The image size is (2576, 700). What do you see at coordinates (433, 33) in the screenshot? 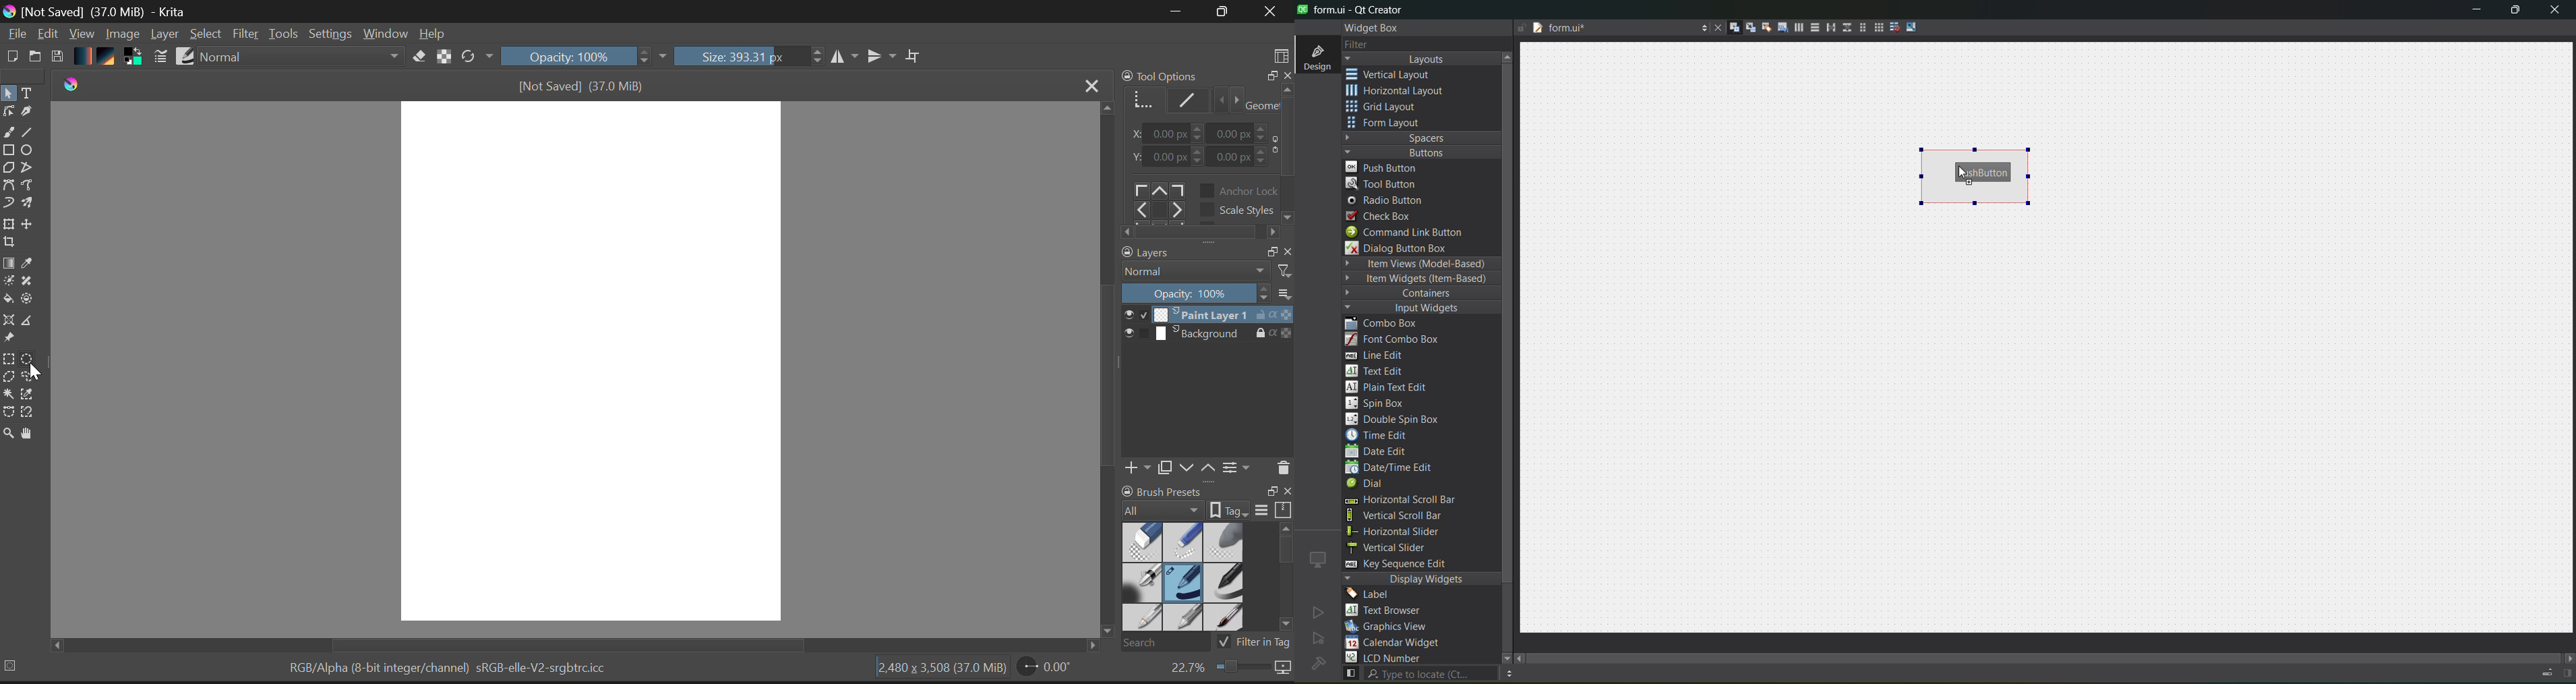
I see `Help` at bounding box center [433, 33].